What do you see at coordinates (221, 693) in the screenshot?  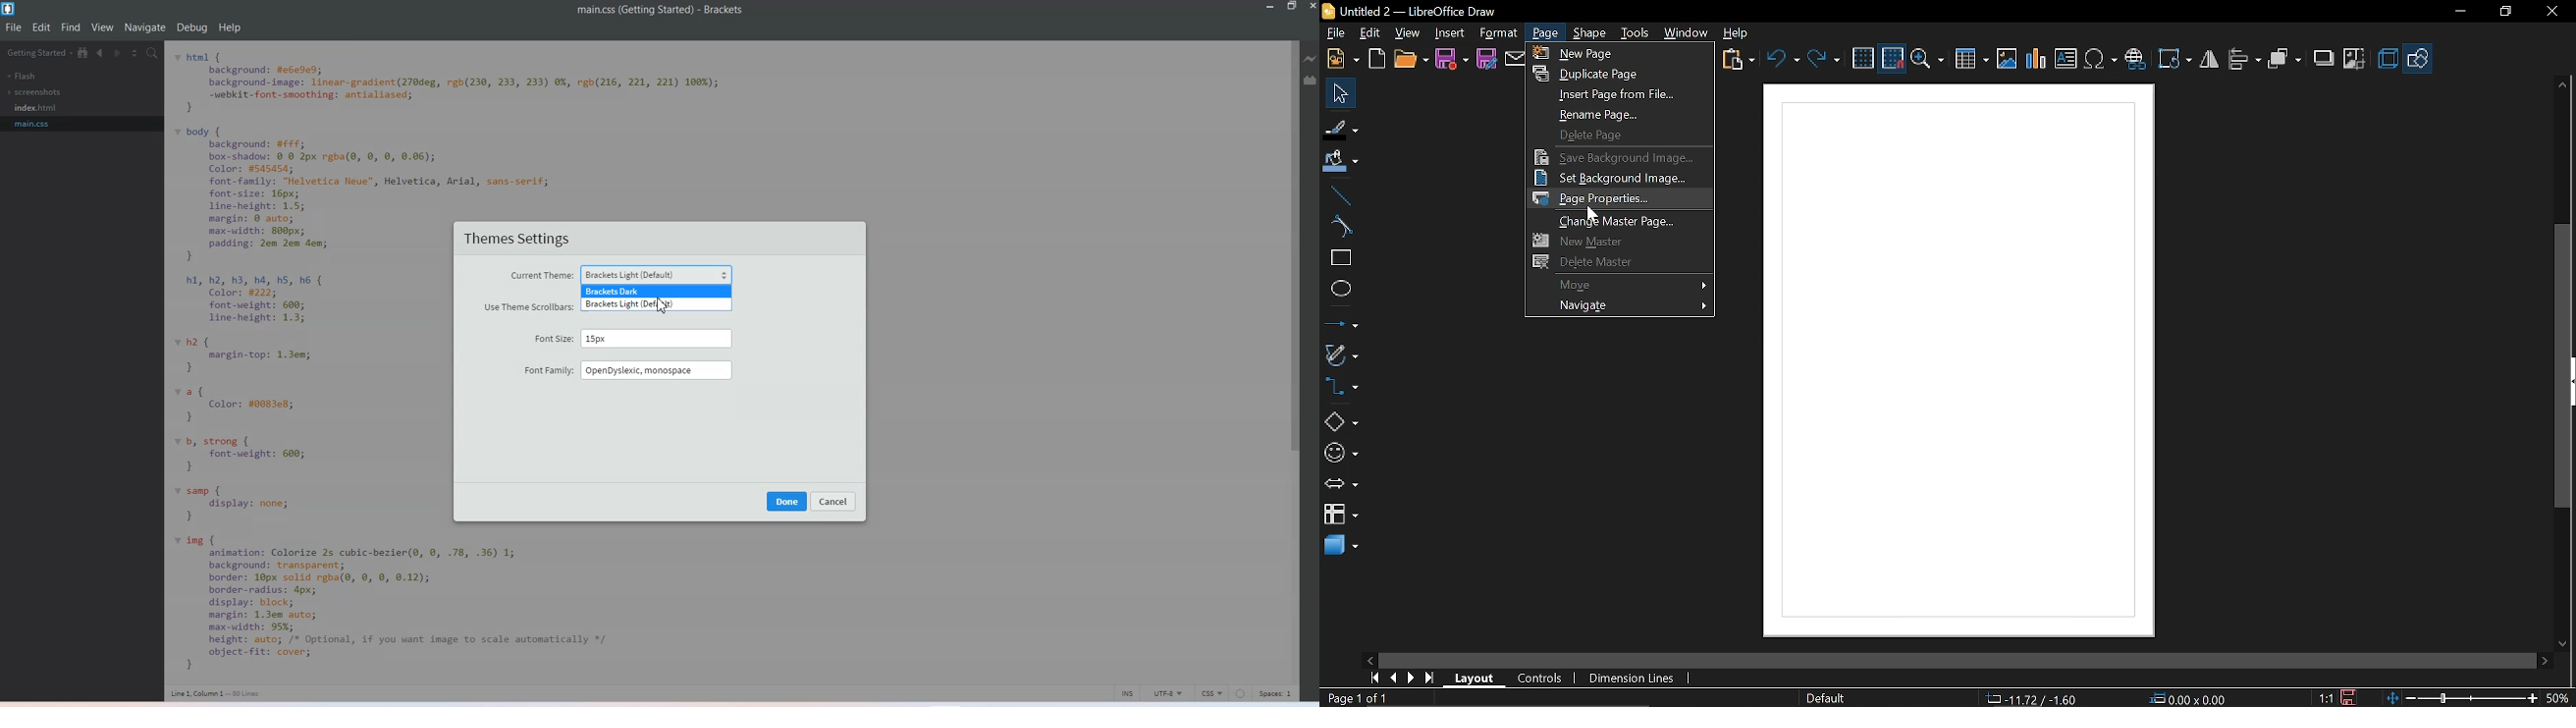 I see `Text 3 ` at bounding box center [221, 693].